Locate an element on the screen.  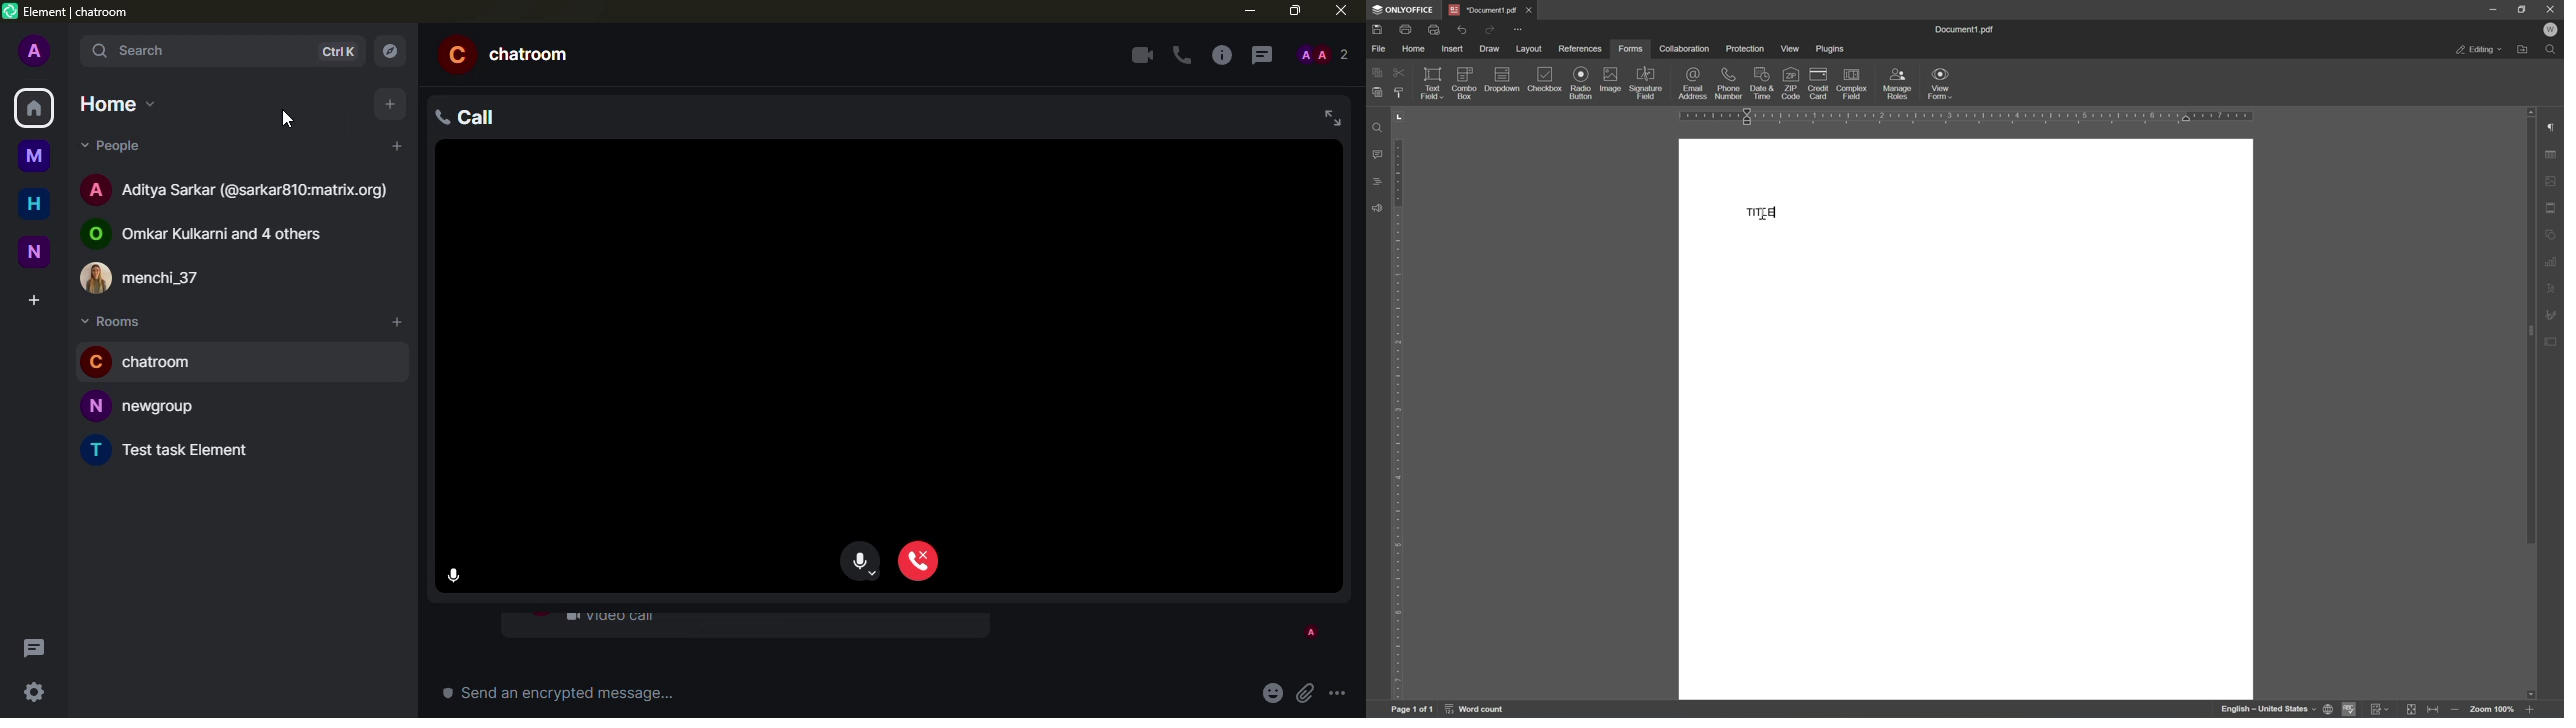
manage roles is located at coordinates (1900, 85).